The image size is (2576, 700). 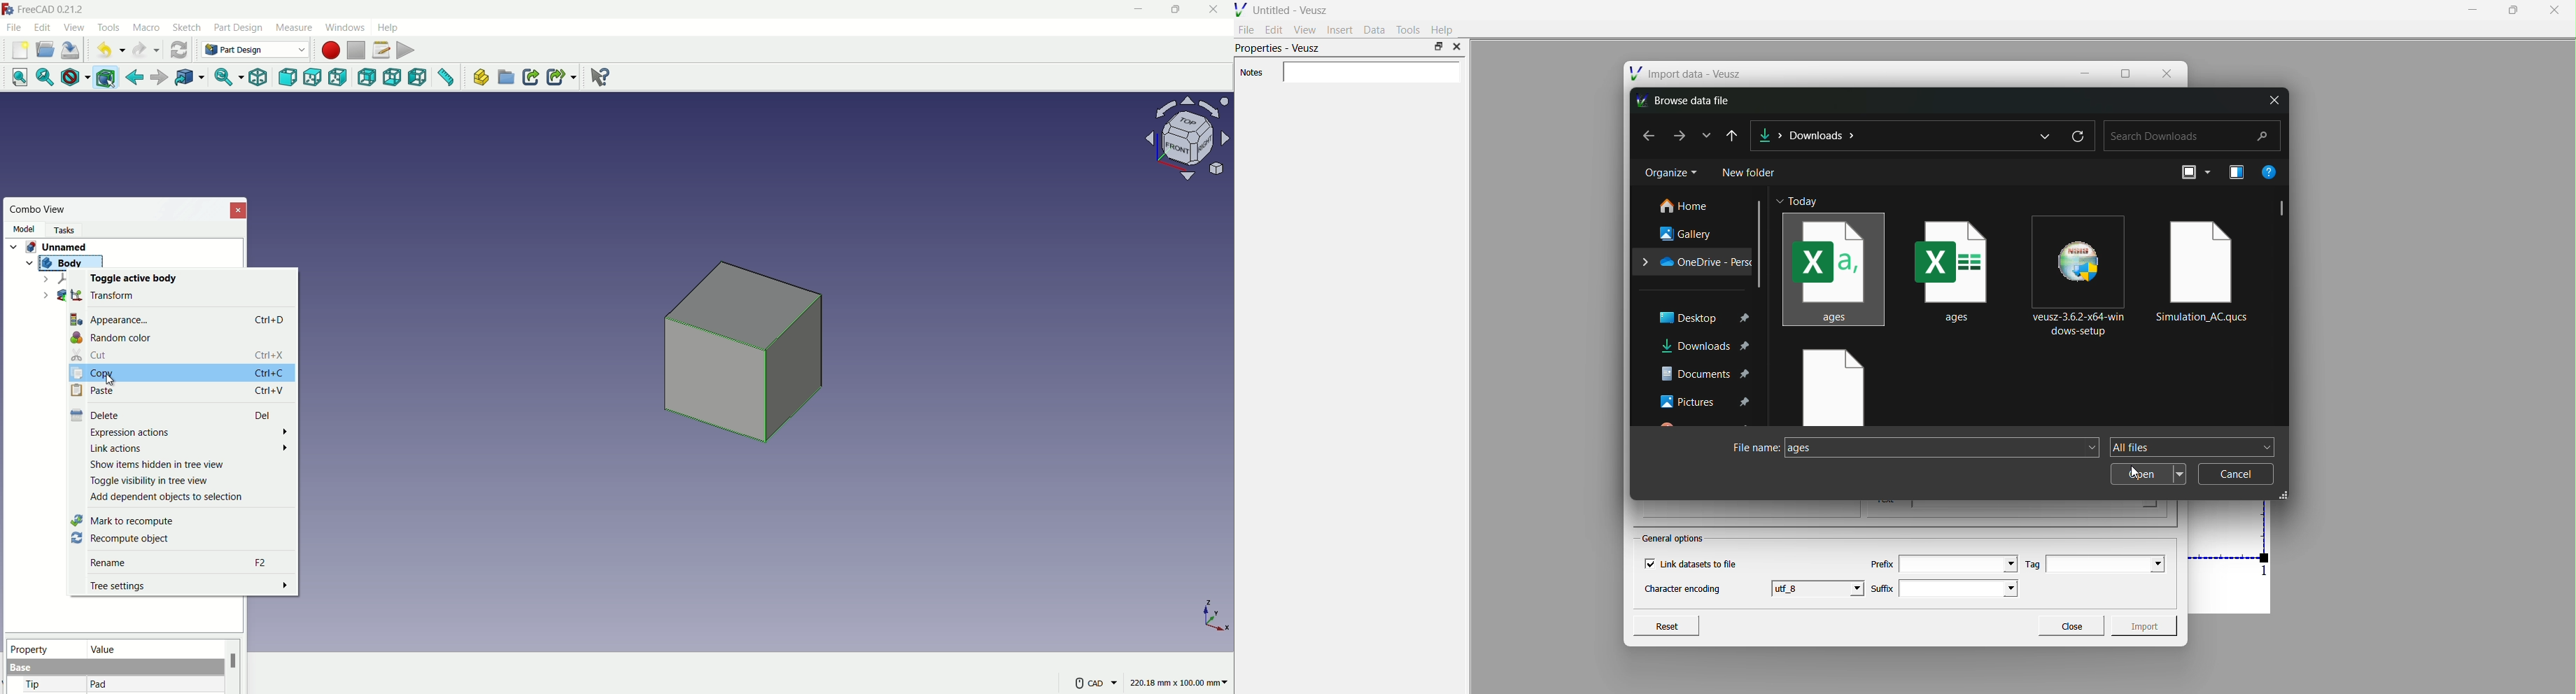 I want to click on Home, so click(x=1687, y=206).